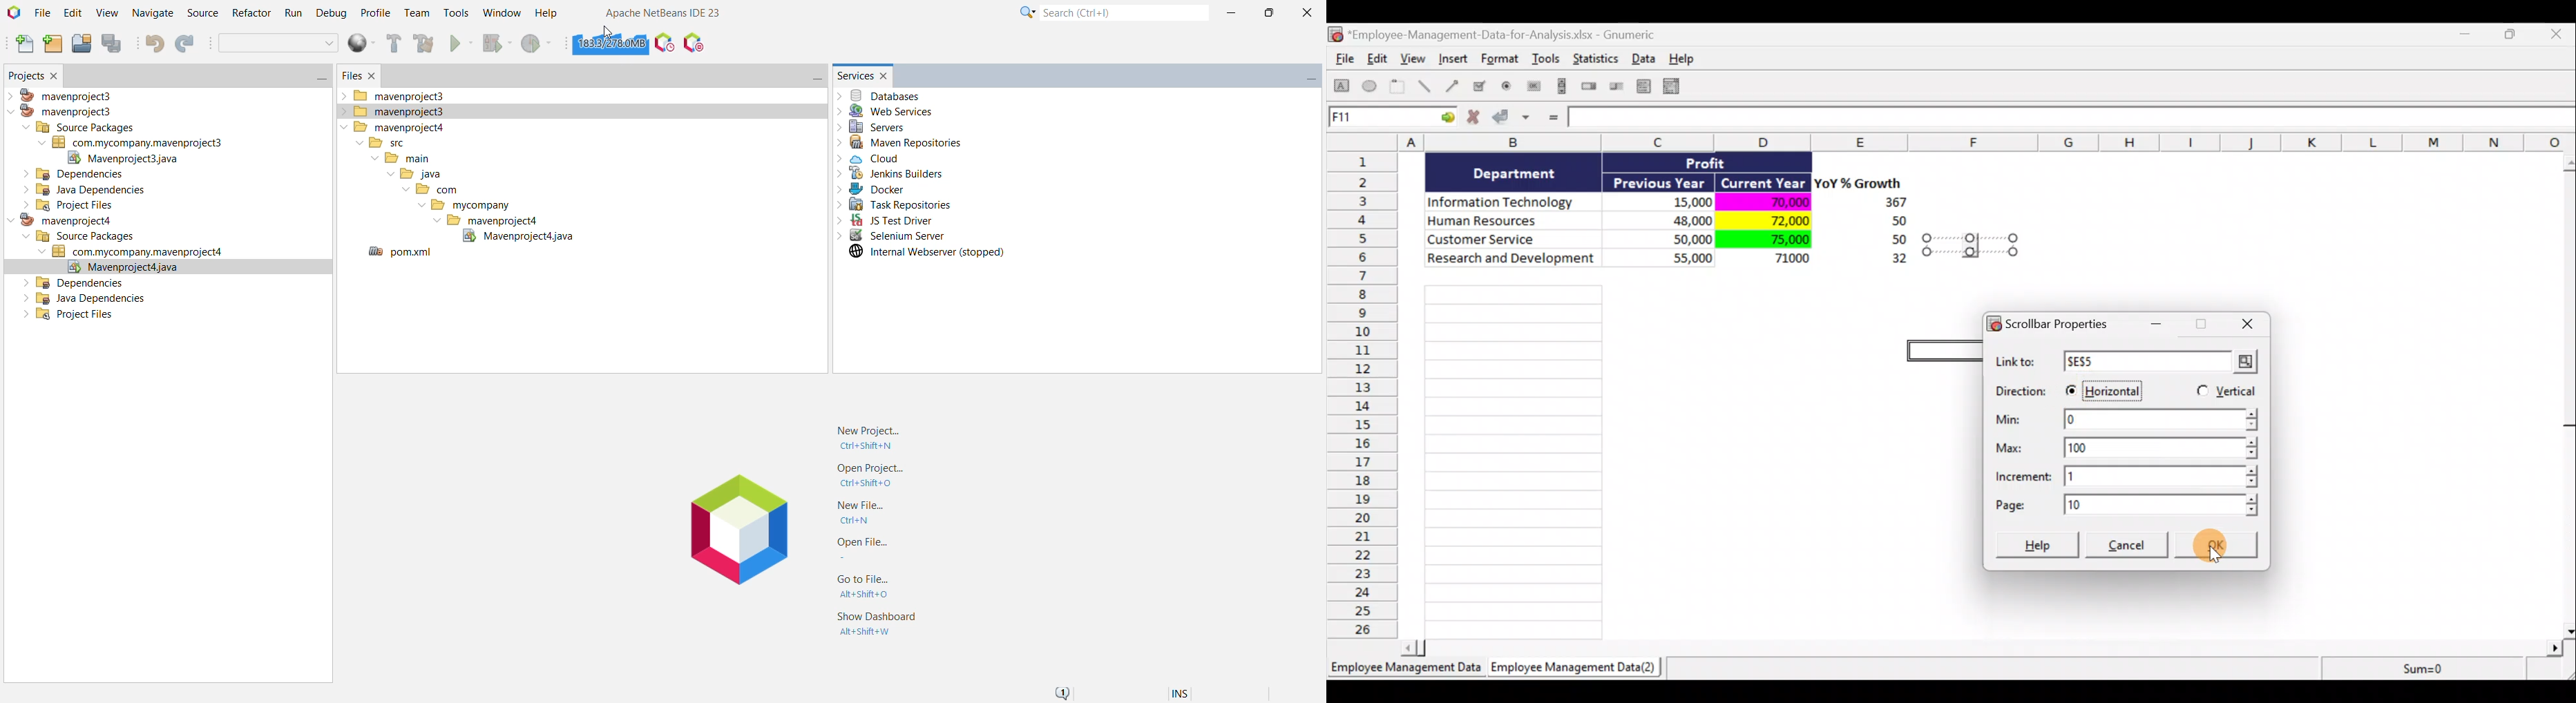 The image size is (2576, 728). I want to click on Statistics, so click(1597, 62).